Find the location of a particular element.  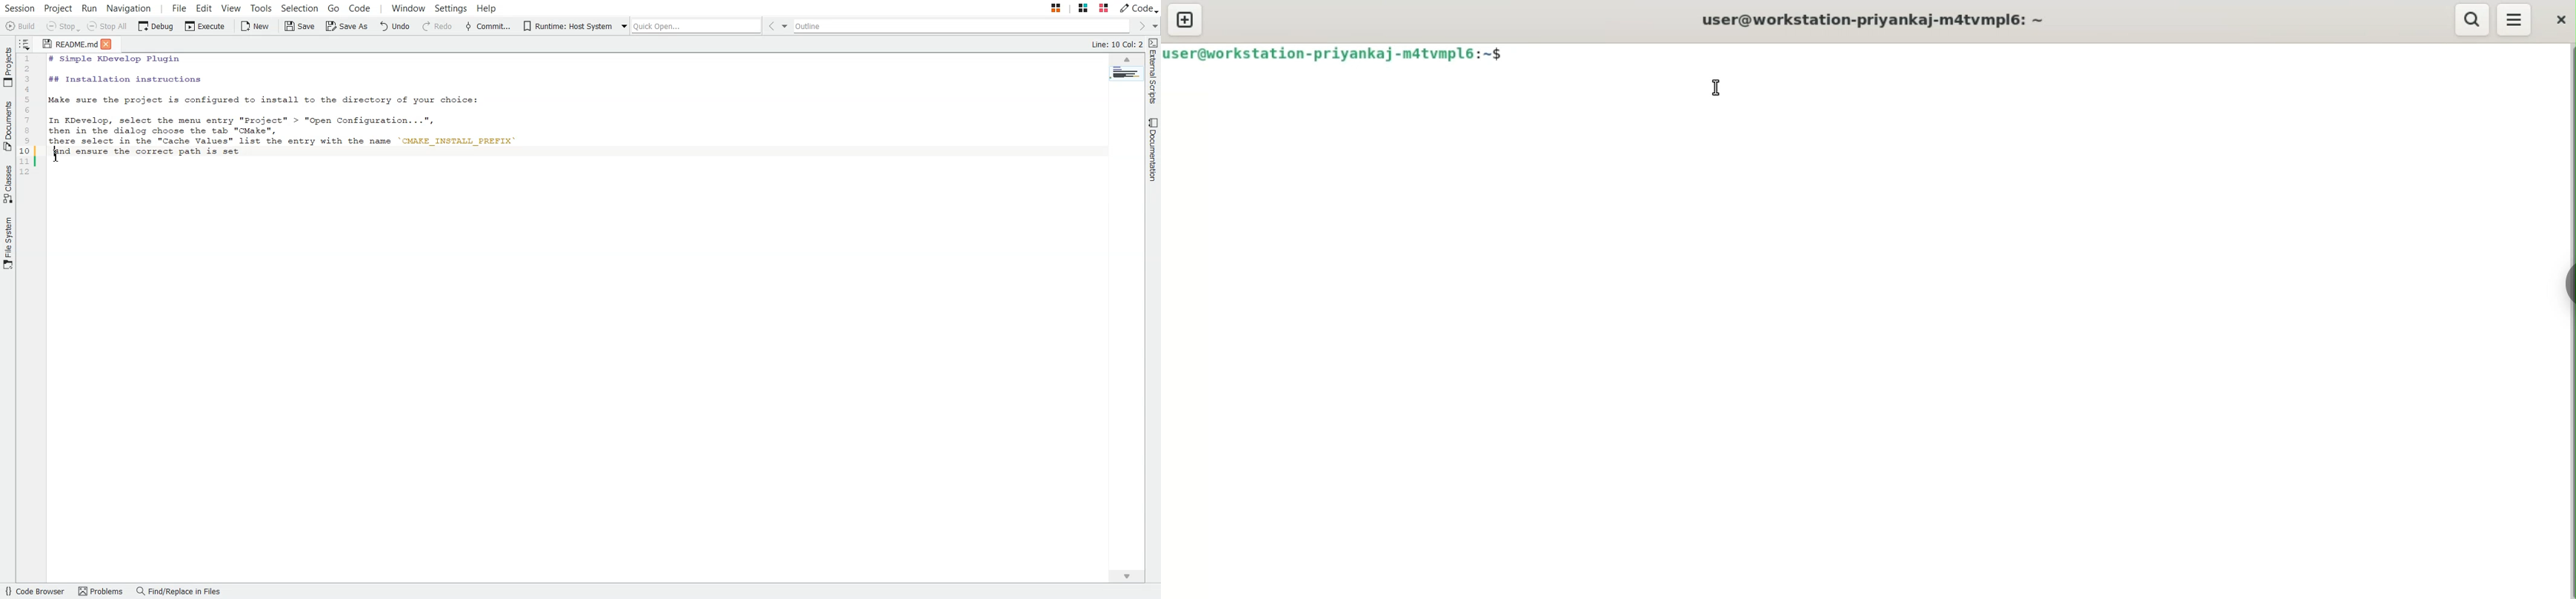

Scroll down is located at coordinates (1125, 576).